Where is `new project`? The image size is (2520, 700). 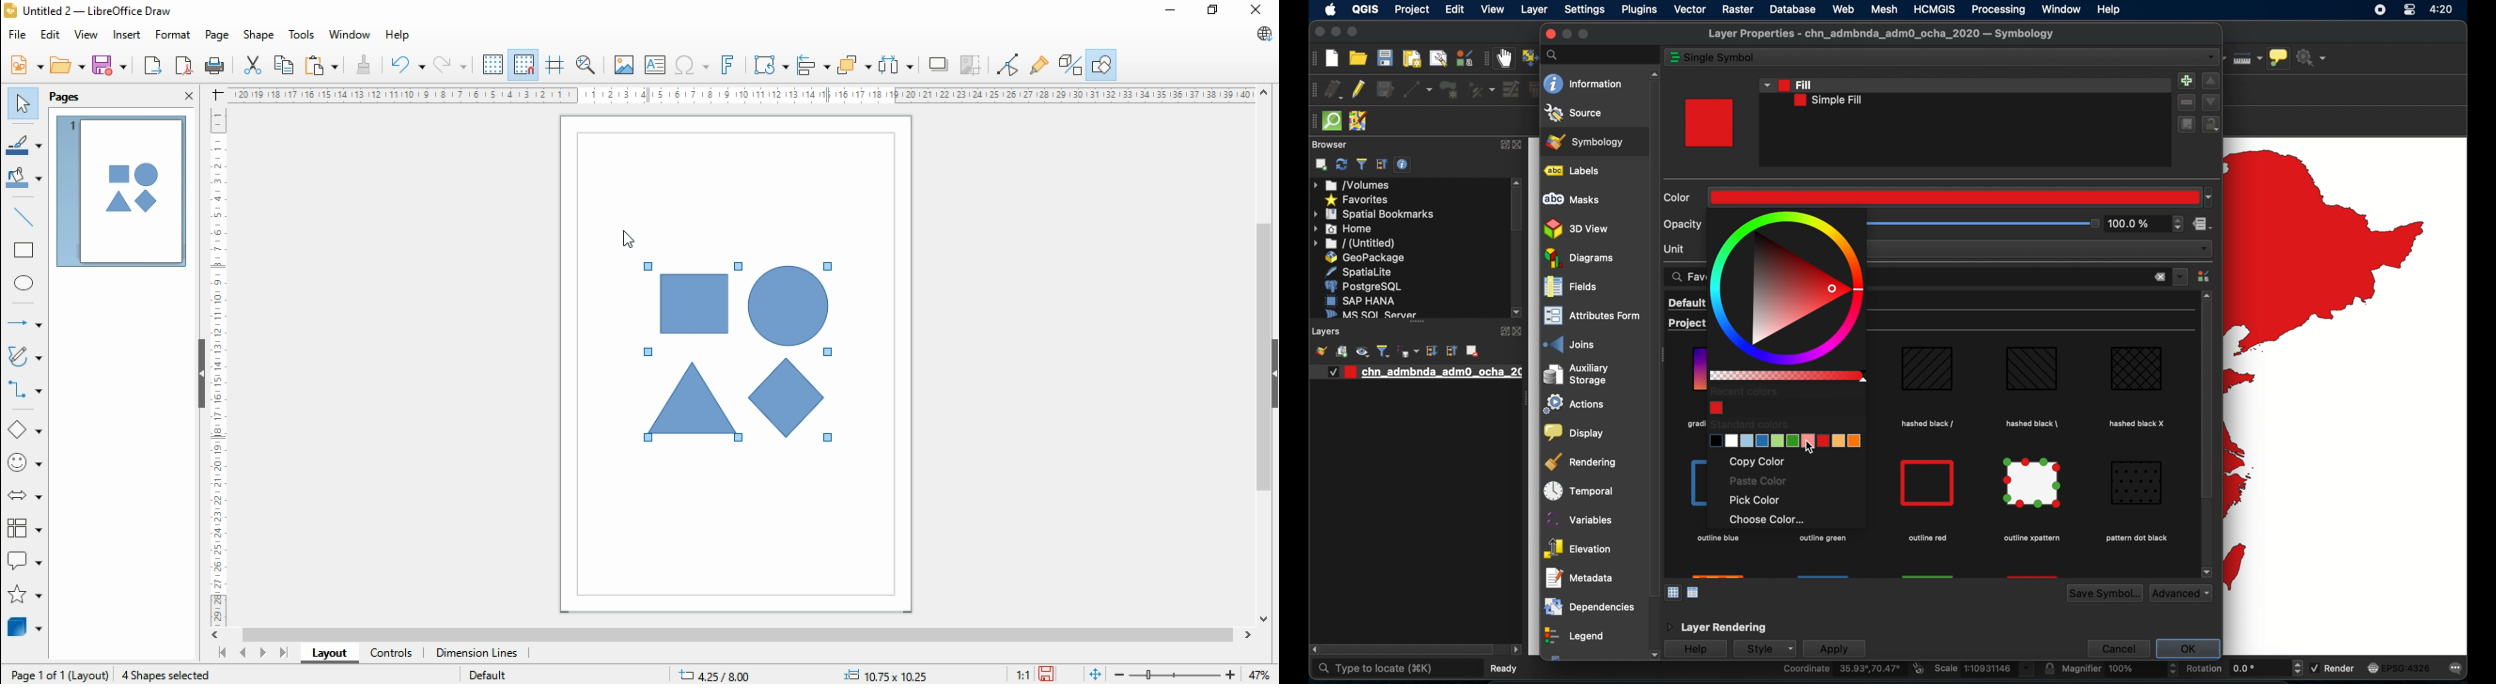 new project is located at coordinates (1333, 58).